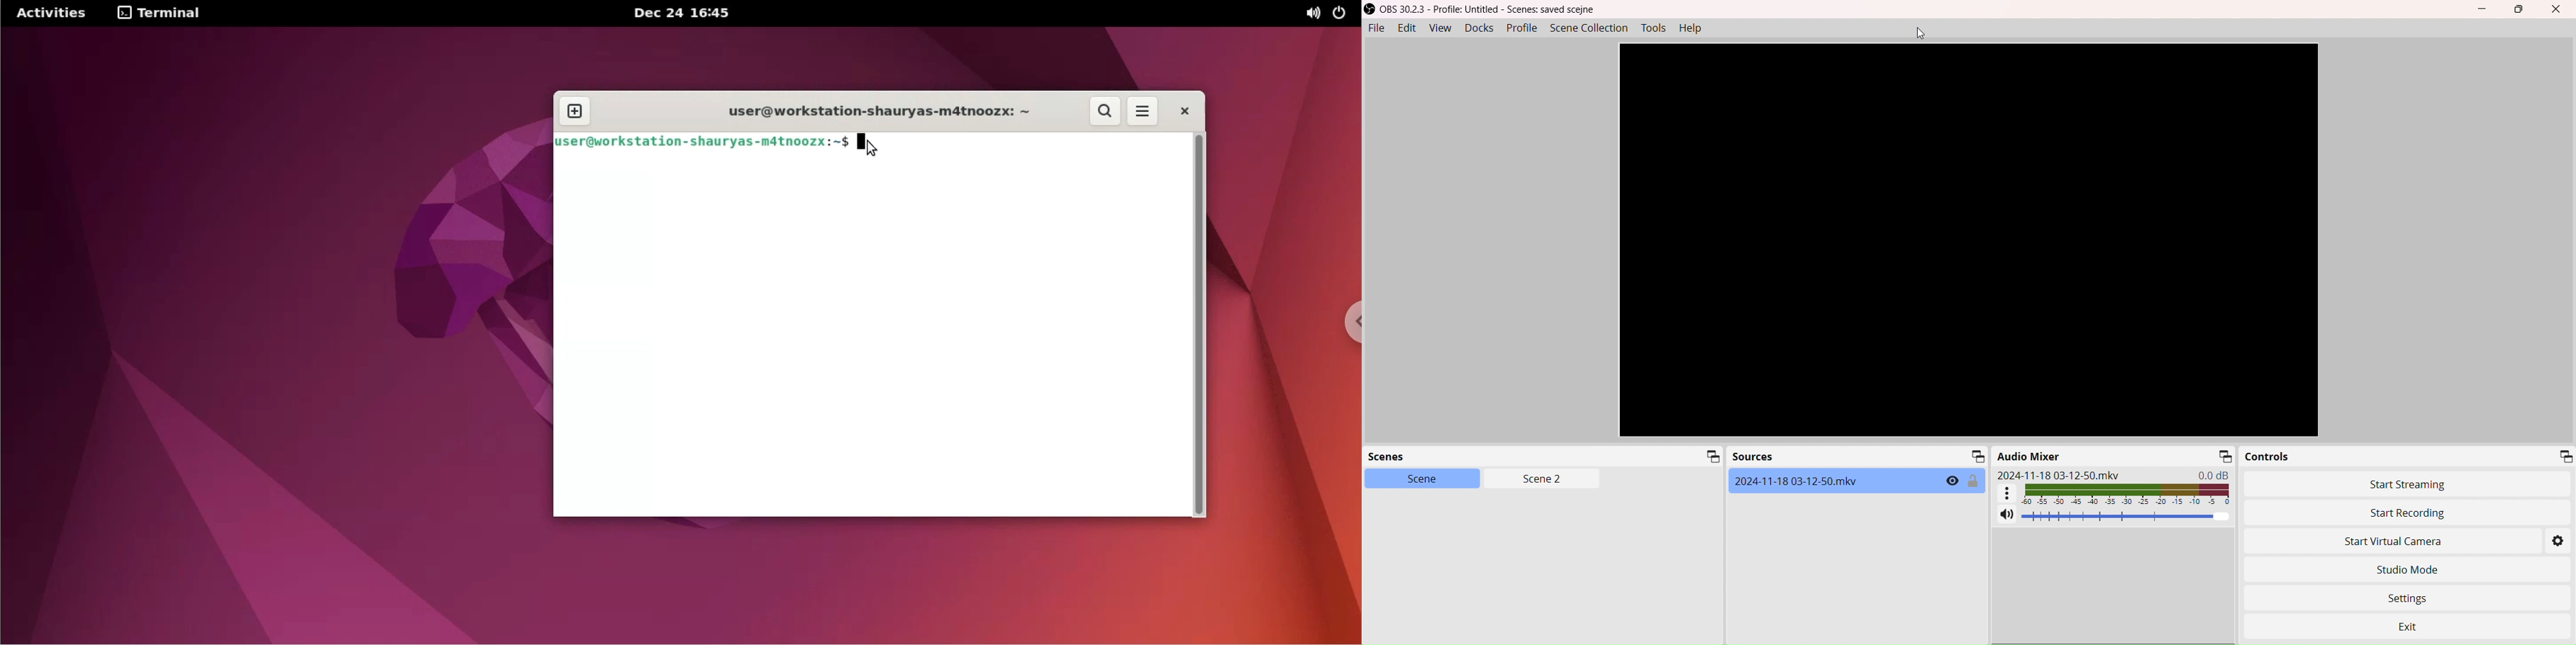  Describe the element at coordinates (2375, 543) in the screenshot. I see `Start Virtual Camera` at that location.